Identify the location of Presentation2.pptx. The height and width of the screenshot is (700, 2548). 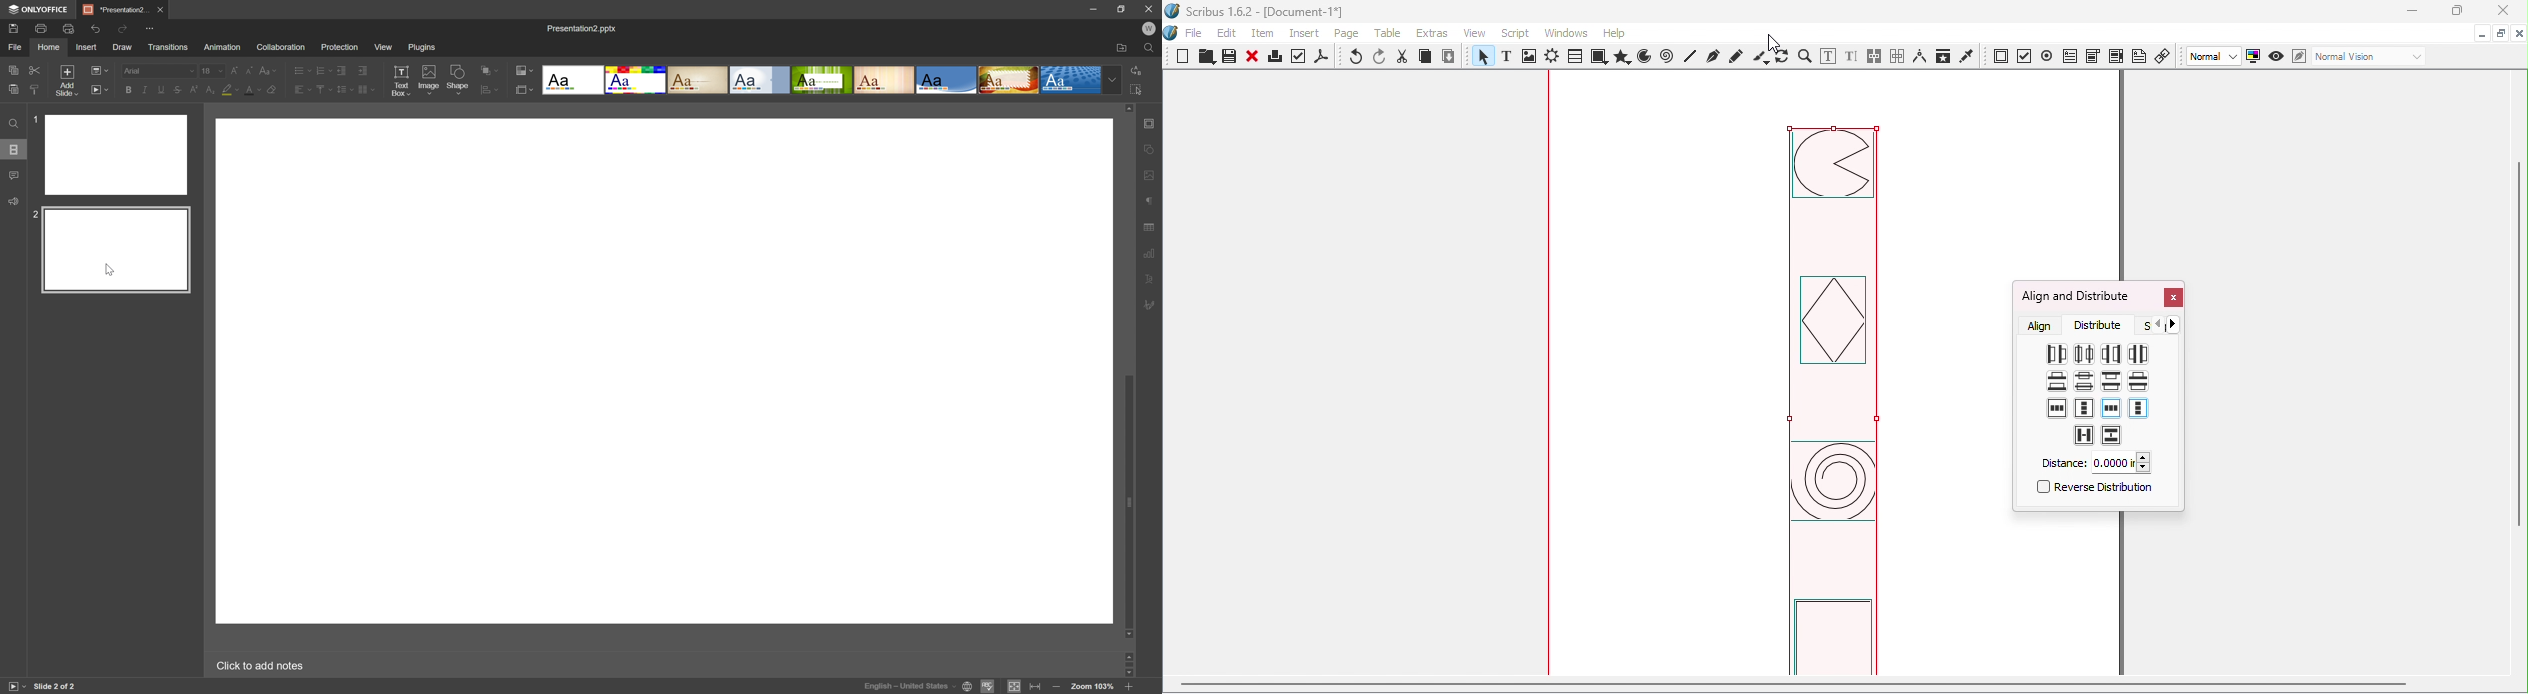
(585, 29).